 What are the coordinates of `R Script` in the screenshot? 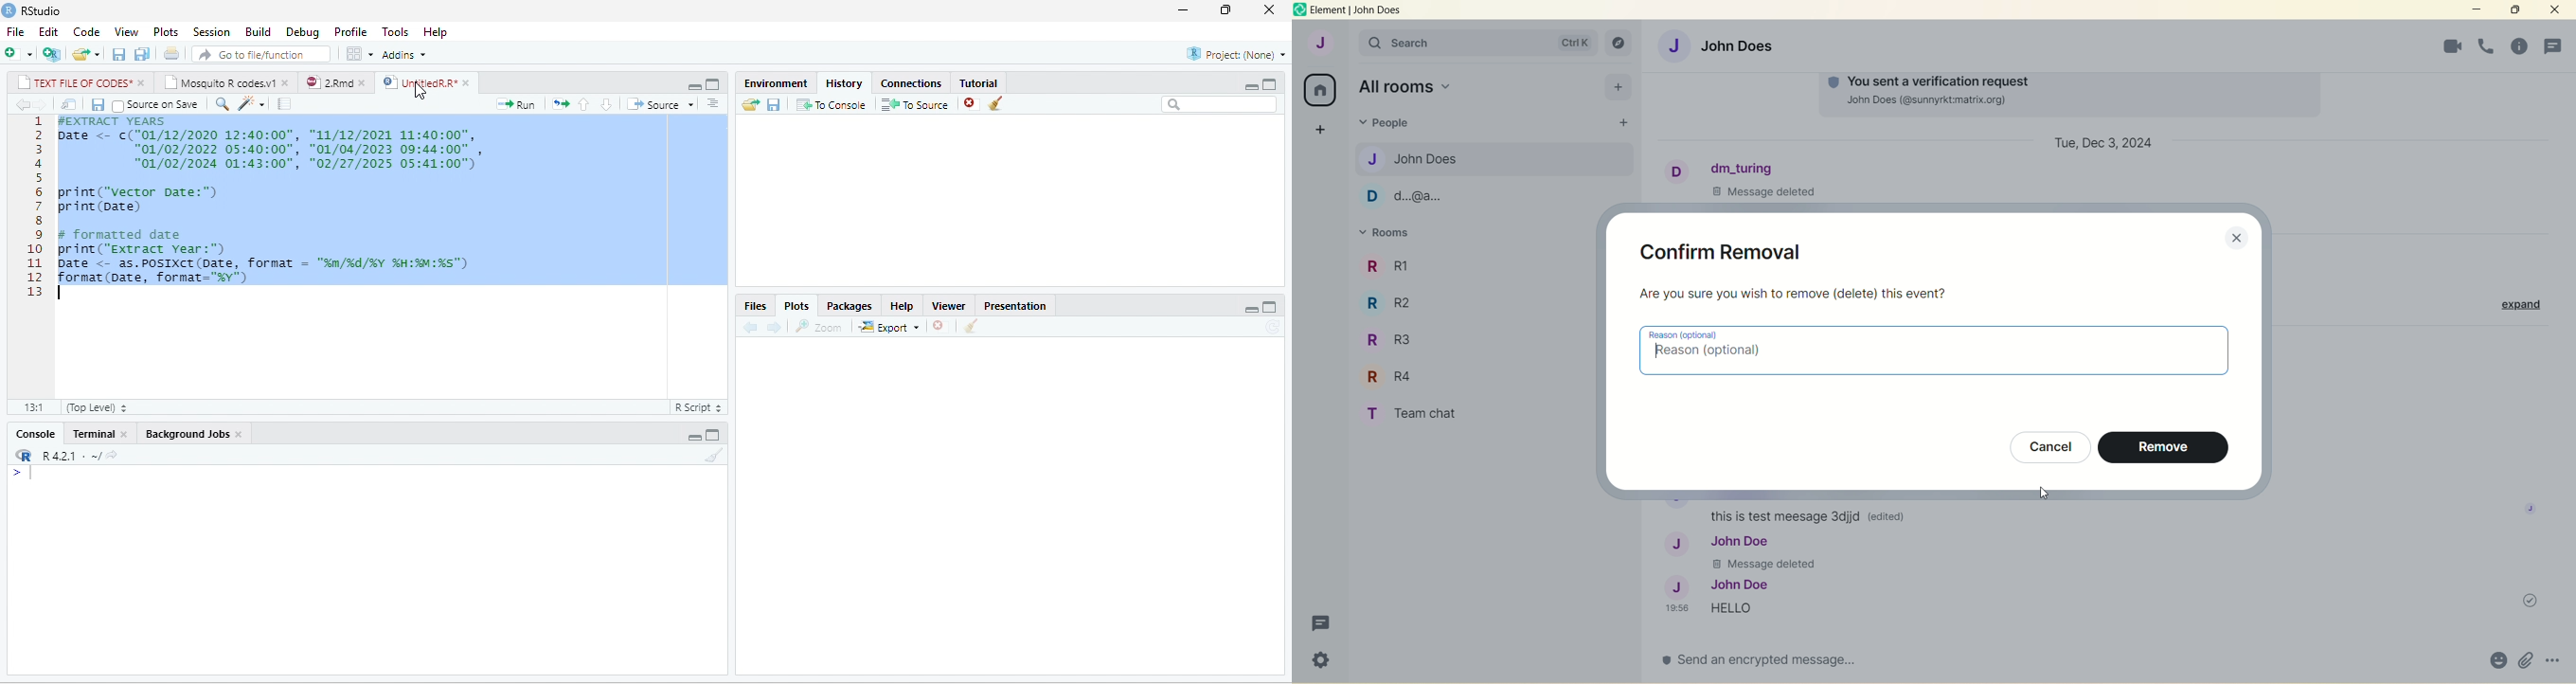 It's located at (697, 406).